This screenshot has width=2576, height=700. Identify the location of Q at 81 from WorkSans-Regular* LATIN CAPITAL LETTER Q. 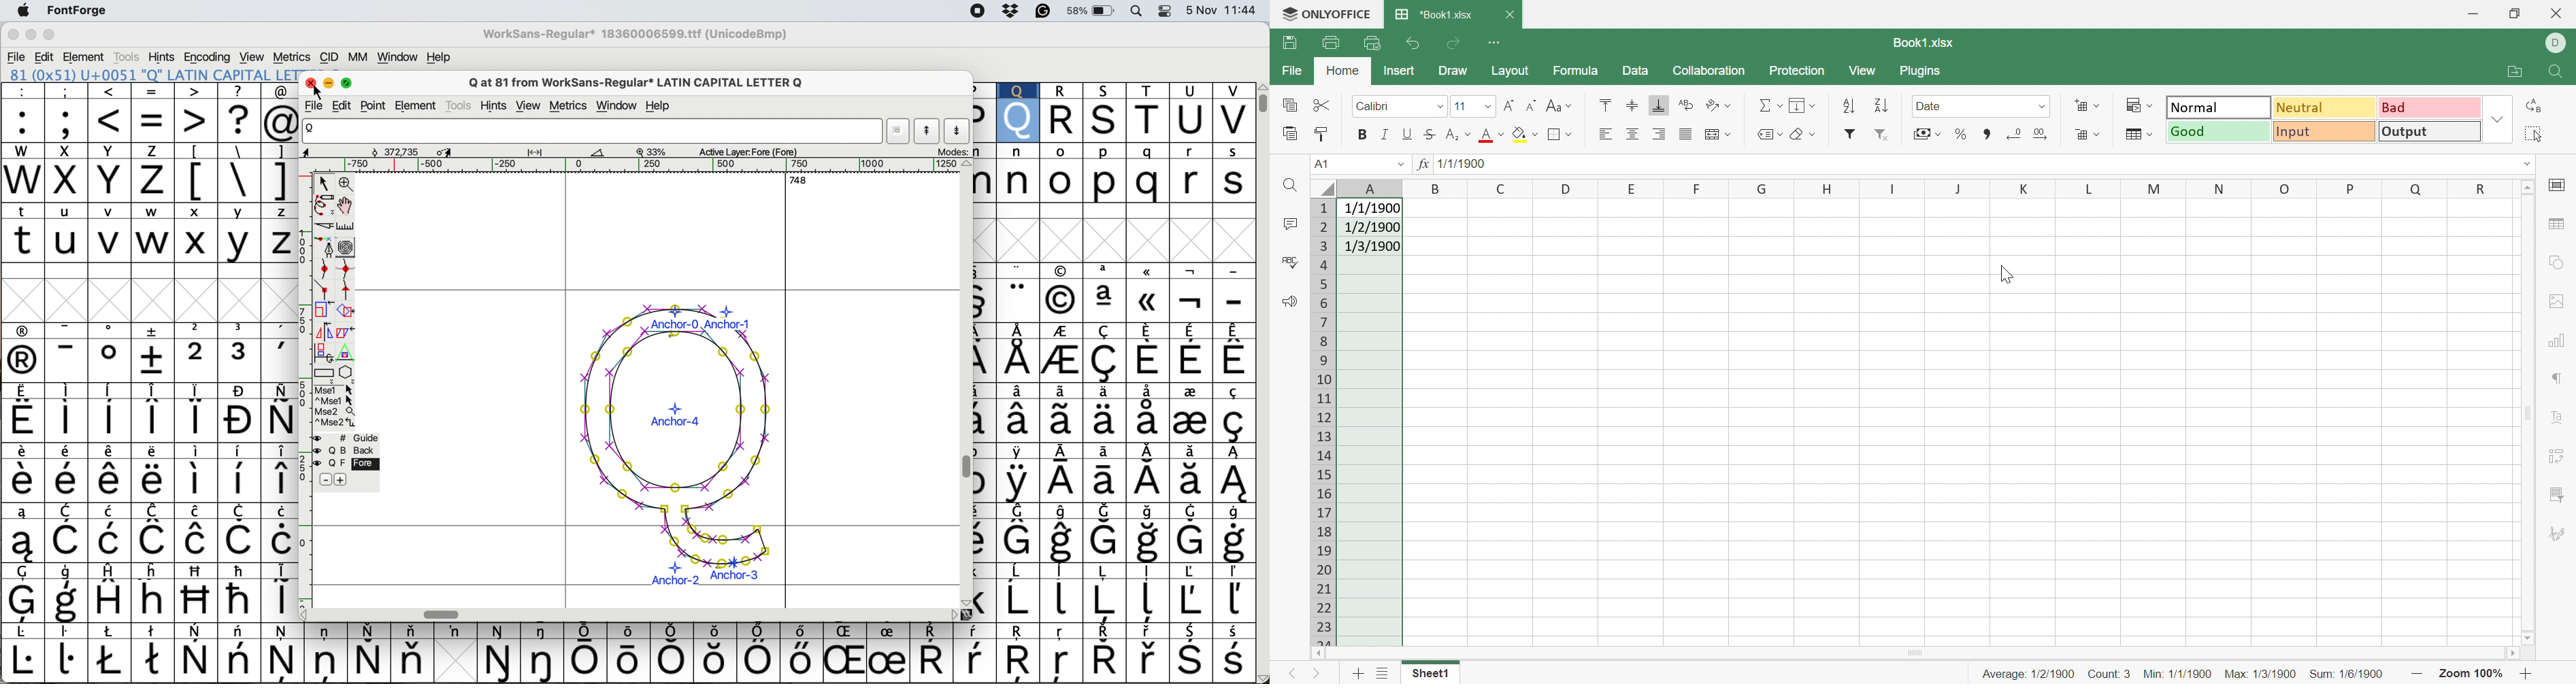
(665, 83).